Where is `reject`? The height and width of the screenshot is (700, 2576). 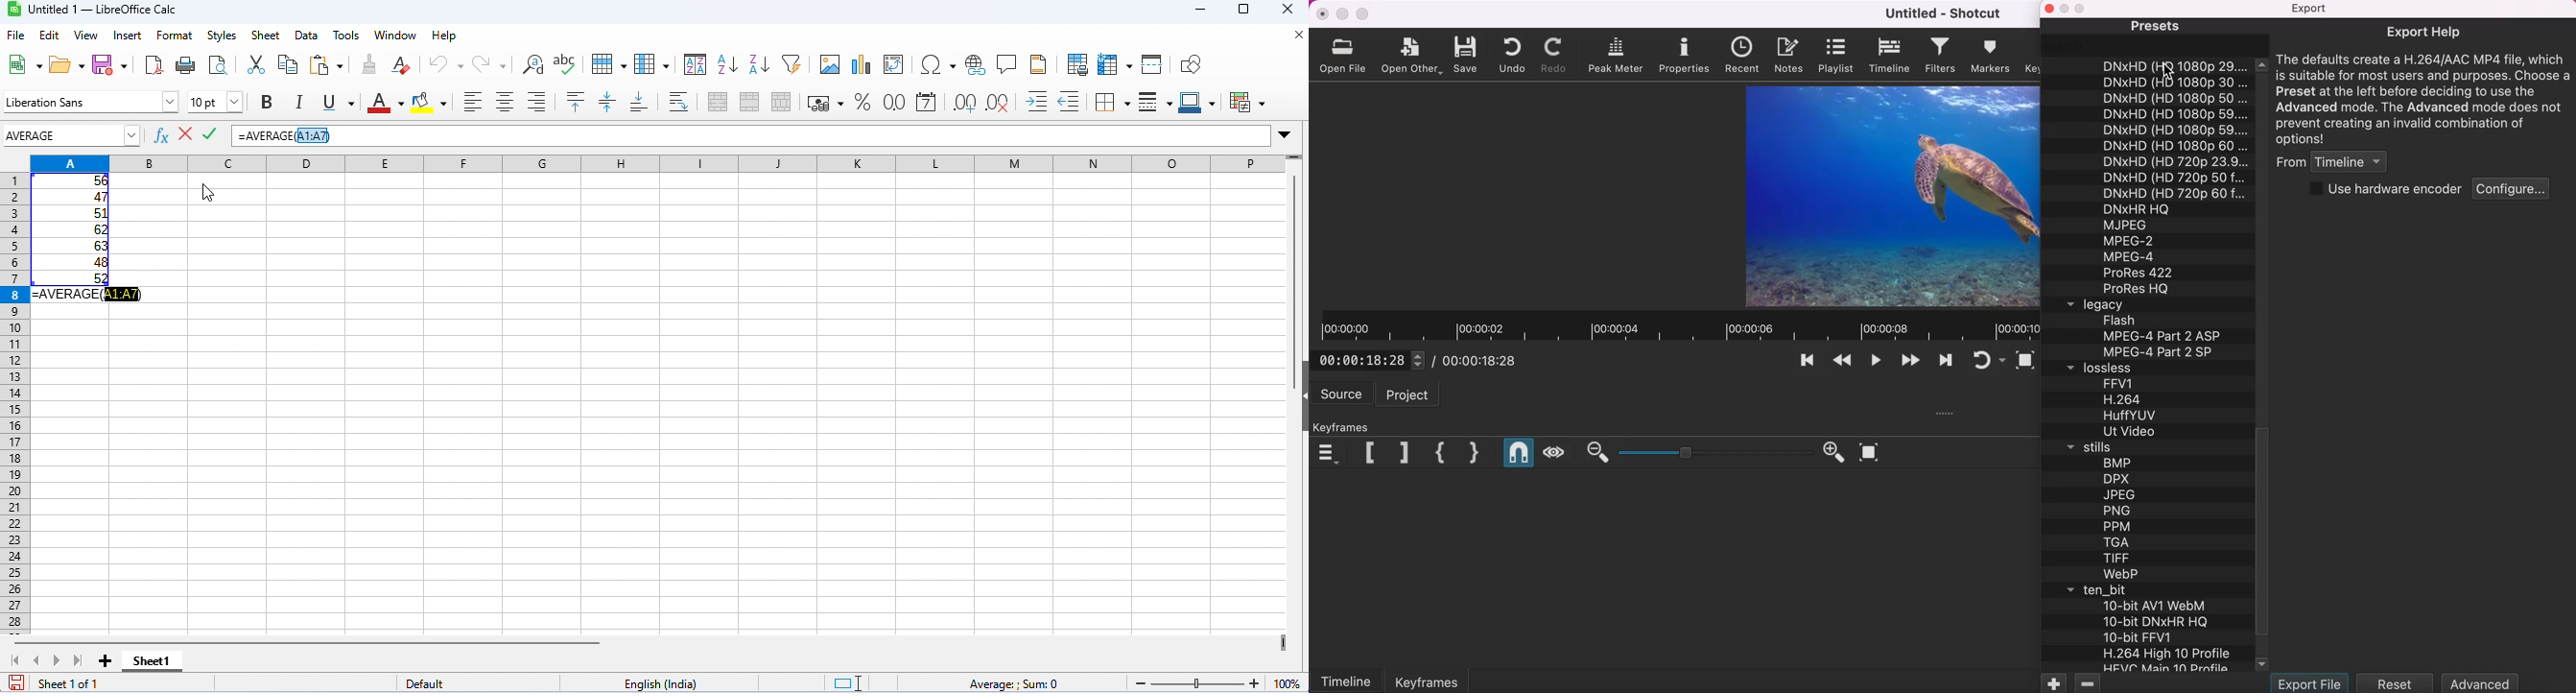
reject is located at coordinates (185, 132).